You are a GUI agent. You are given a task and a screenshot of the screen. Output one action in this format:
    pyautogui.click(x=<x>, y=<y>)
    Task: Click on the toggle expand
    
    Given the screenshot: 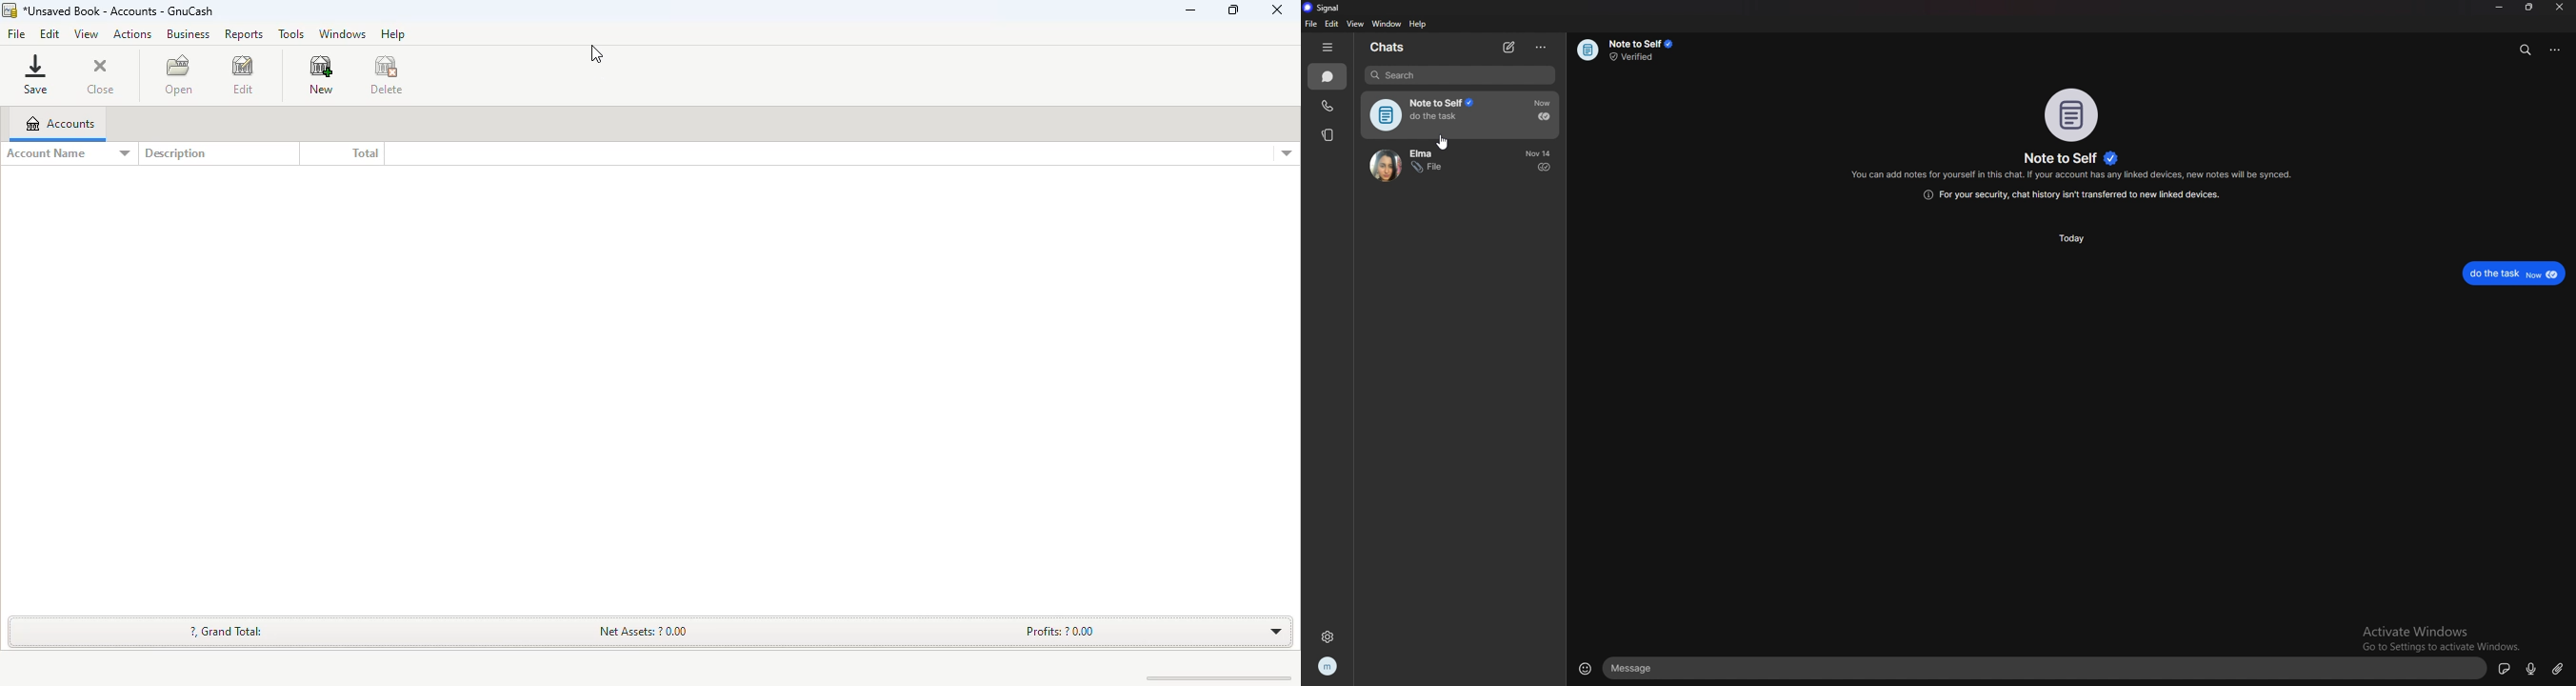 What is the action you would take?
    pyautogui.click(x=1276, y=633)
    